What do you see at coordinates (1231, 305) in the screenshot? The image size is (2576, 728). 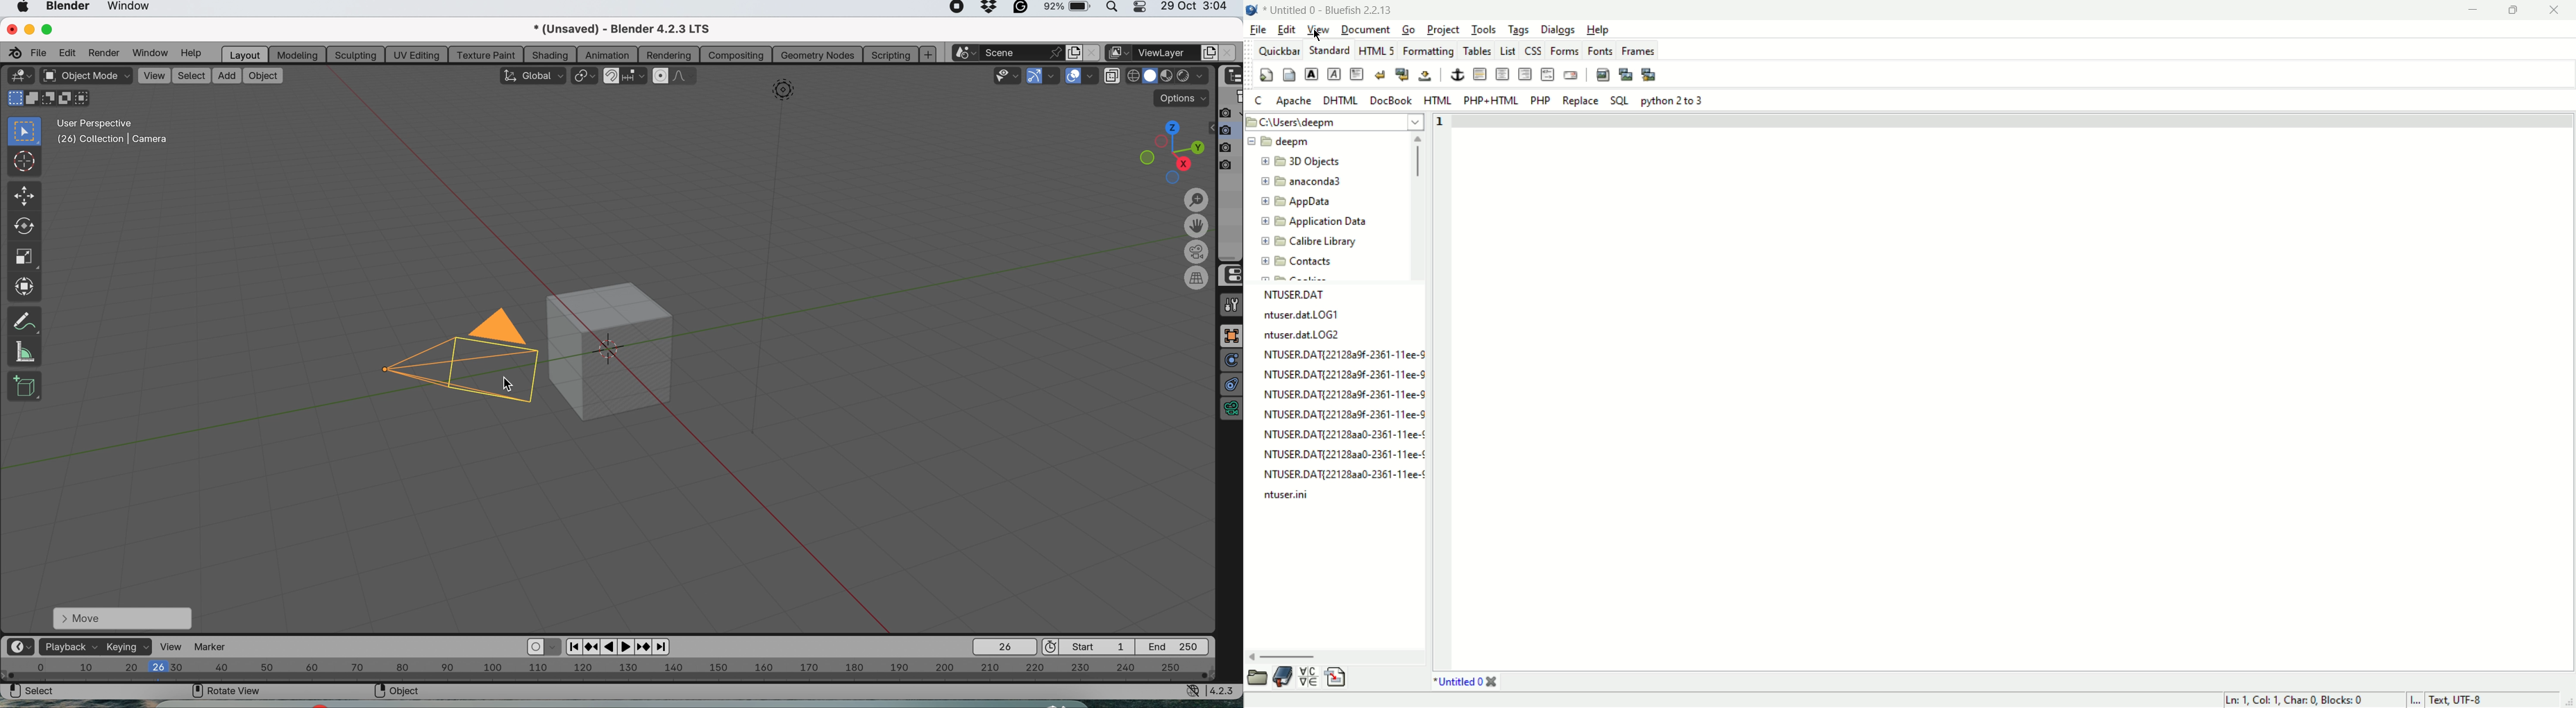 I see `tools` at bounding box center [1231, 305].